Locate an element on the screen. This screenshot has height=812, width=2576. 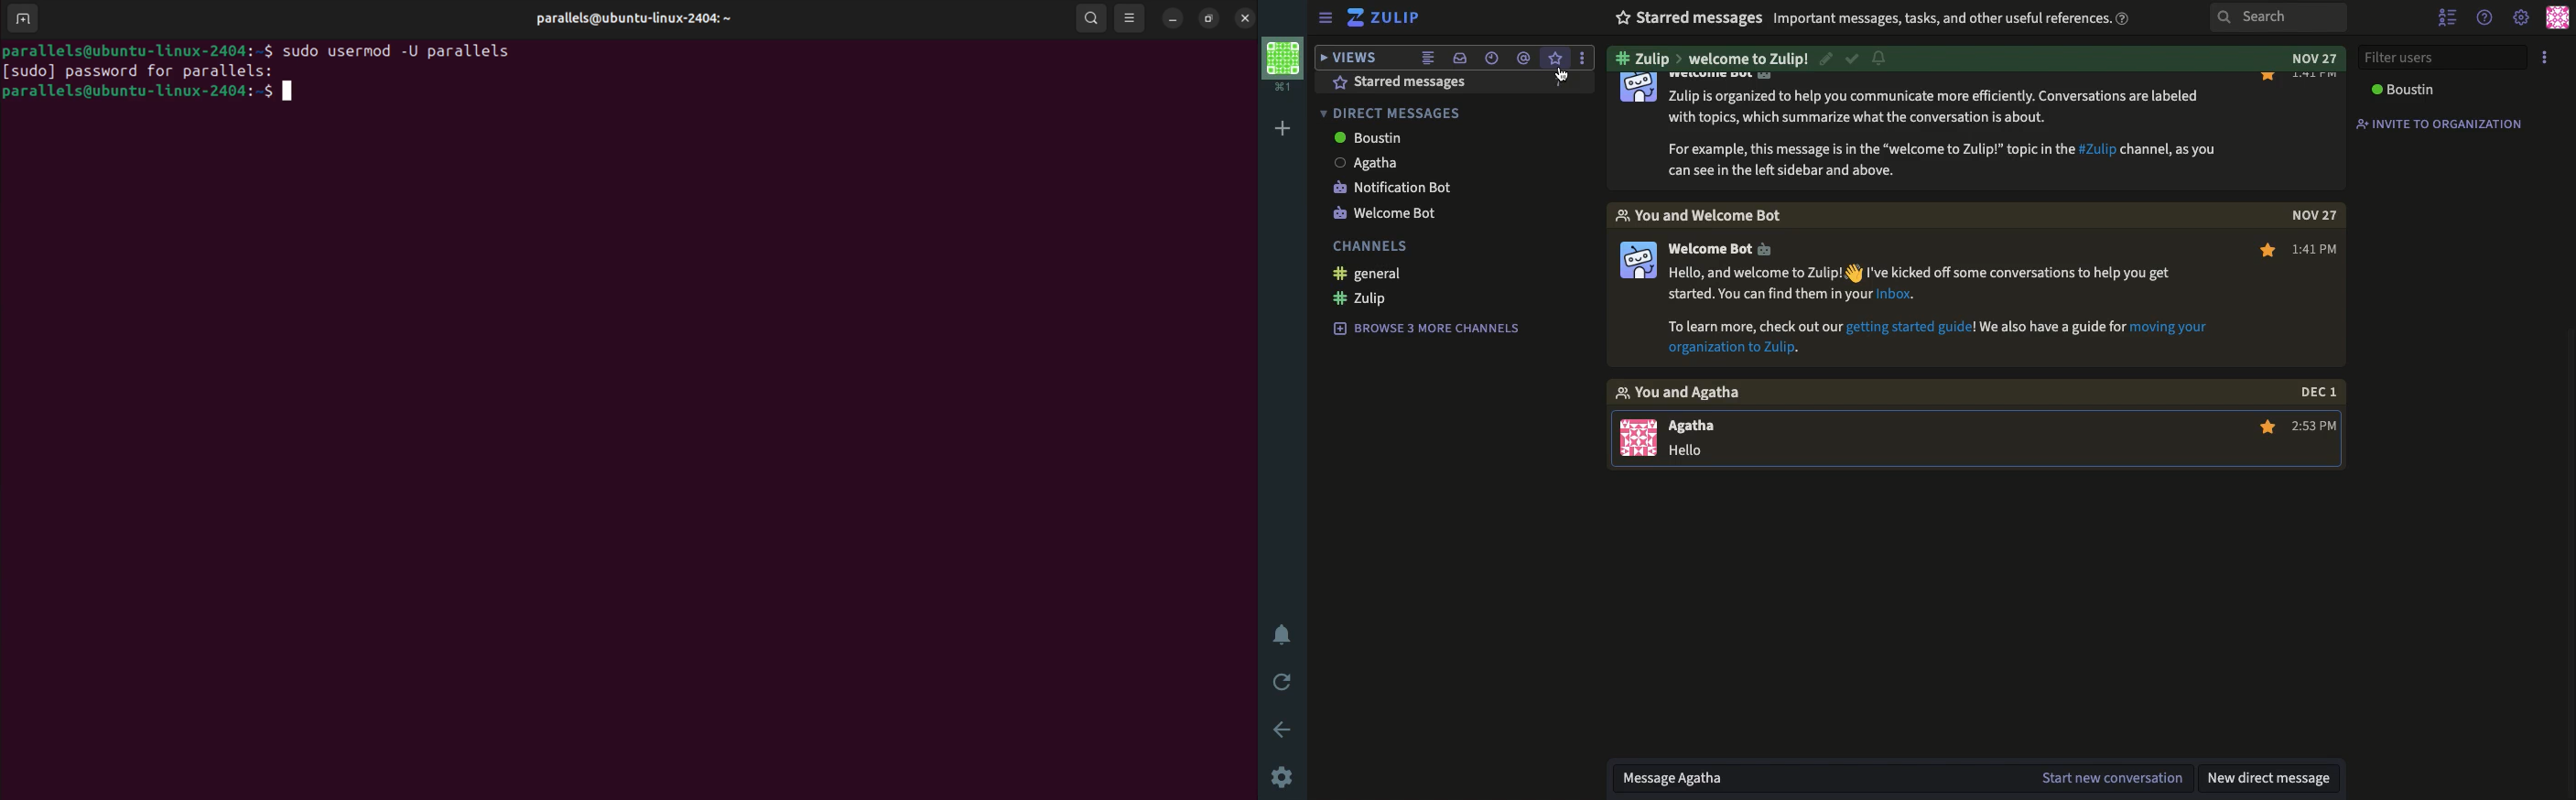
| We also have a guide for is located at coordinates (2052, 326).